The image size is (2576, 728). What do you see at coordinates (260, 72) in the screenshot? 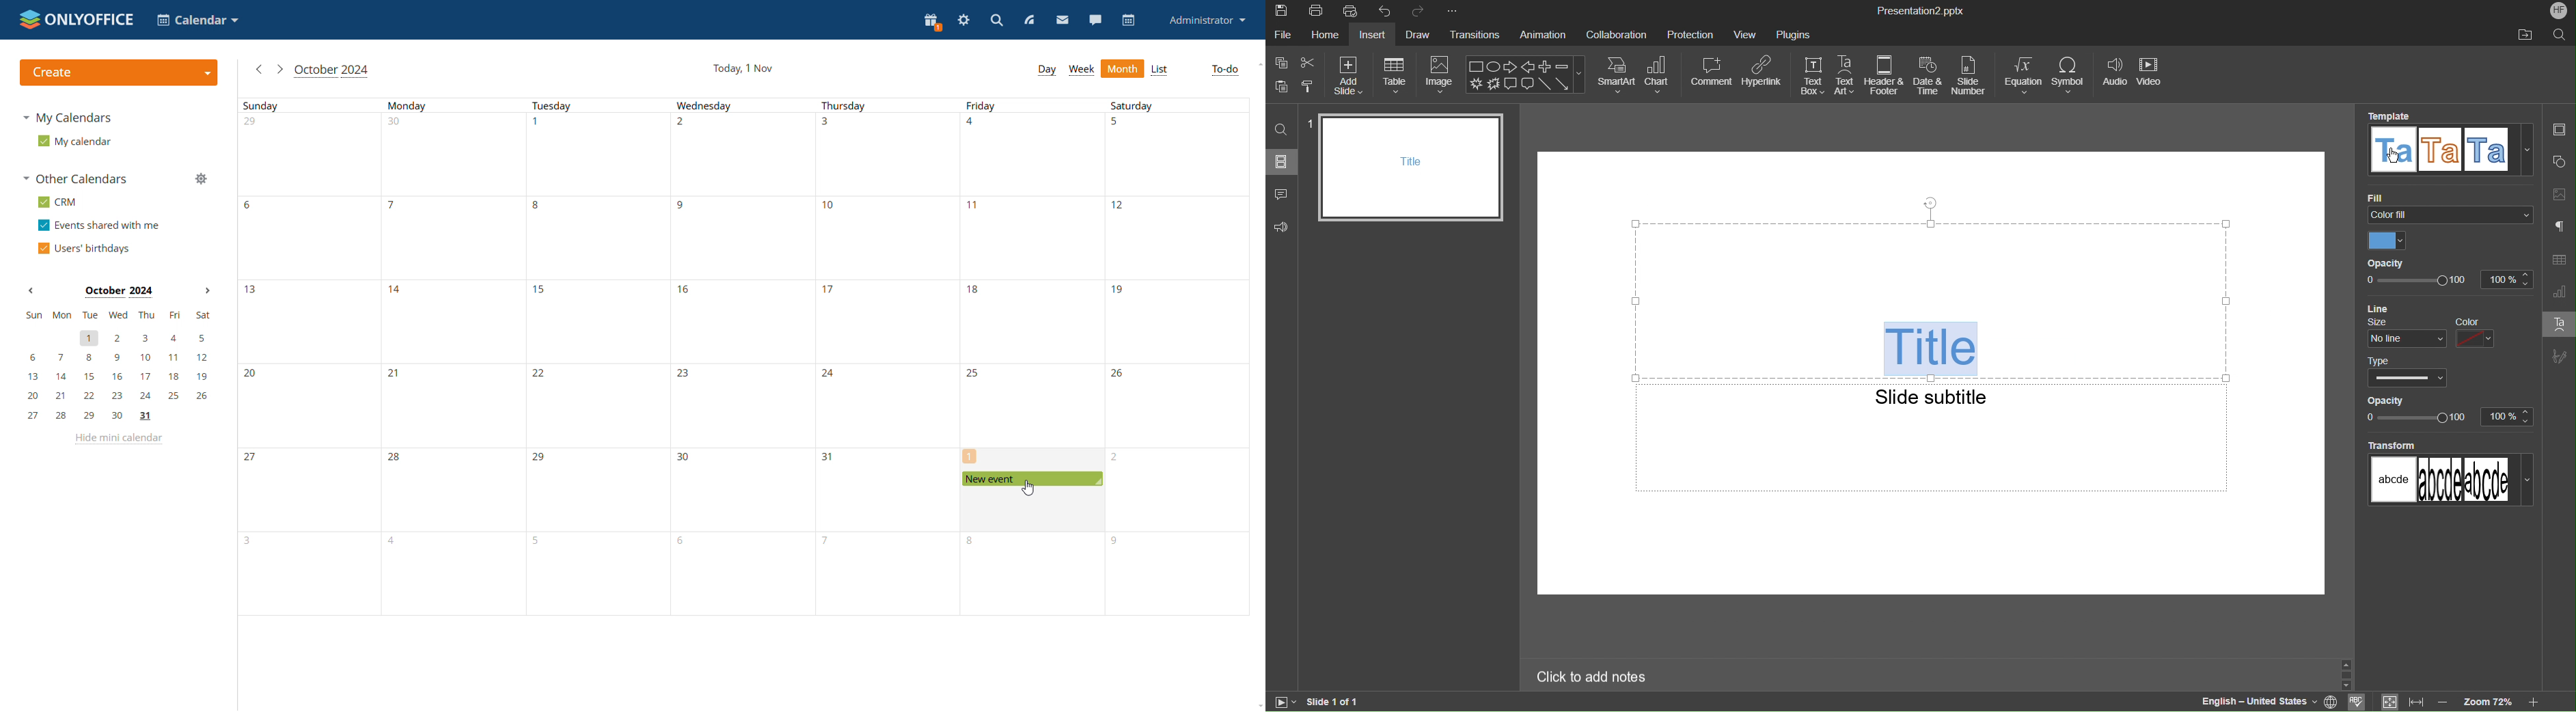
I see `go to previous month` at bounding box center [260, 72].